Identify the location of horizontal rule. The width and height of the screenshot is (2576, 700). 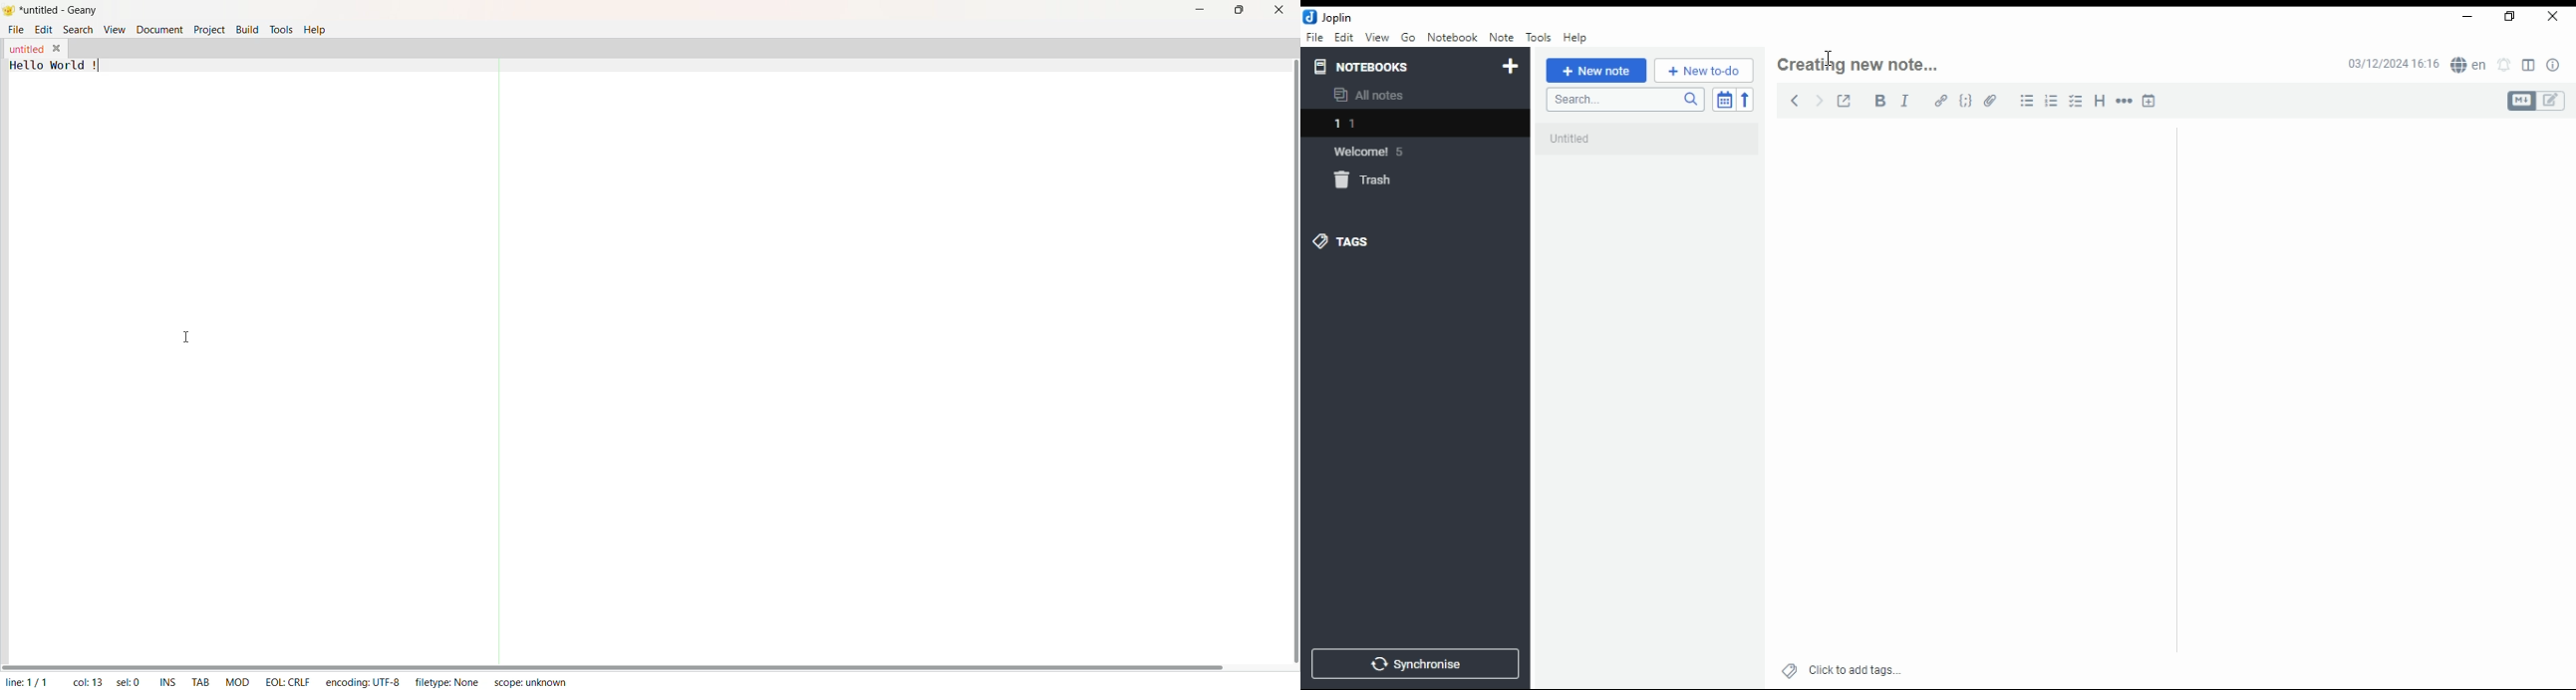
(2126, 100).